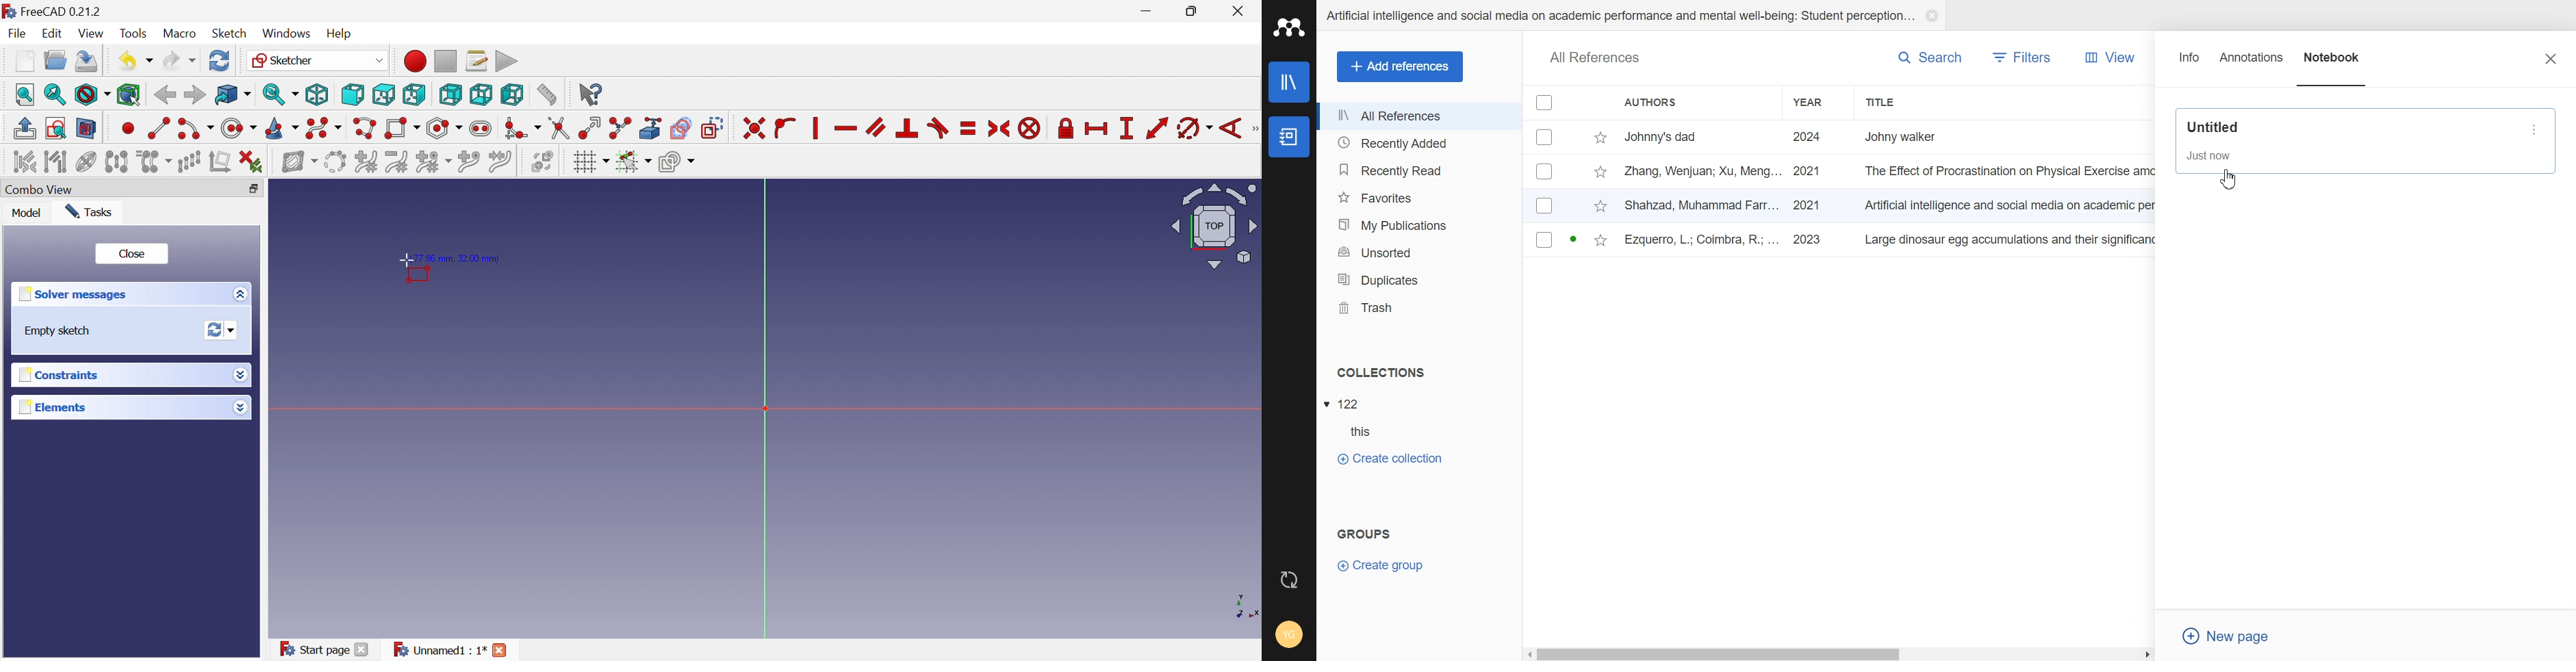 The width and height of the screenshot is (2576, 672). I want to click on Trim edge, so click(558, 128).